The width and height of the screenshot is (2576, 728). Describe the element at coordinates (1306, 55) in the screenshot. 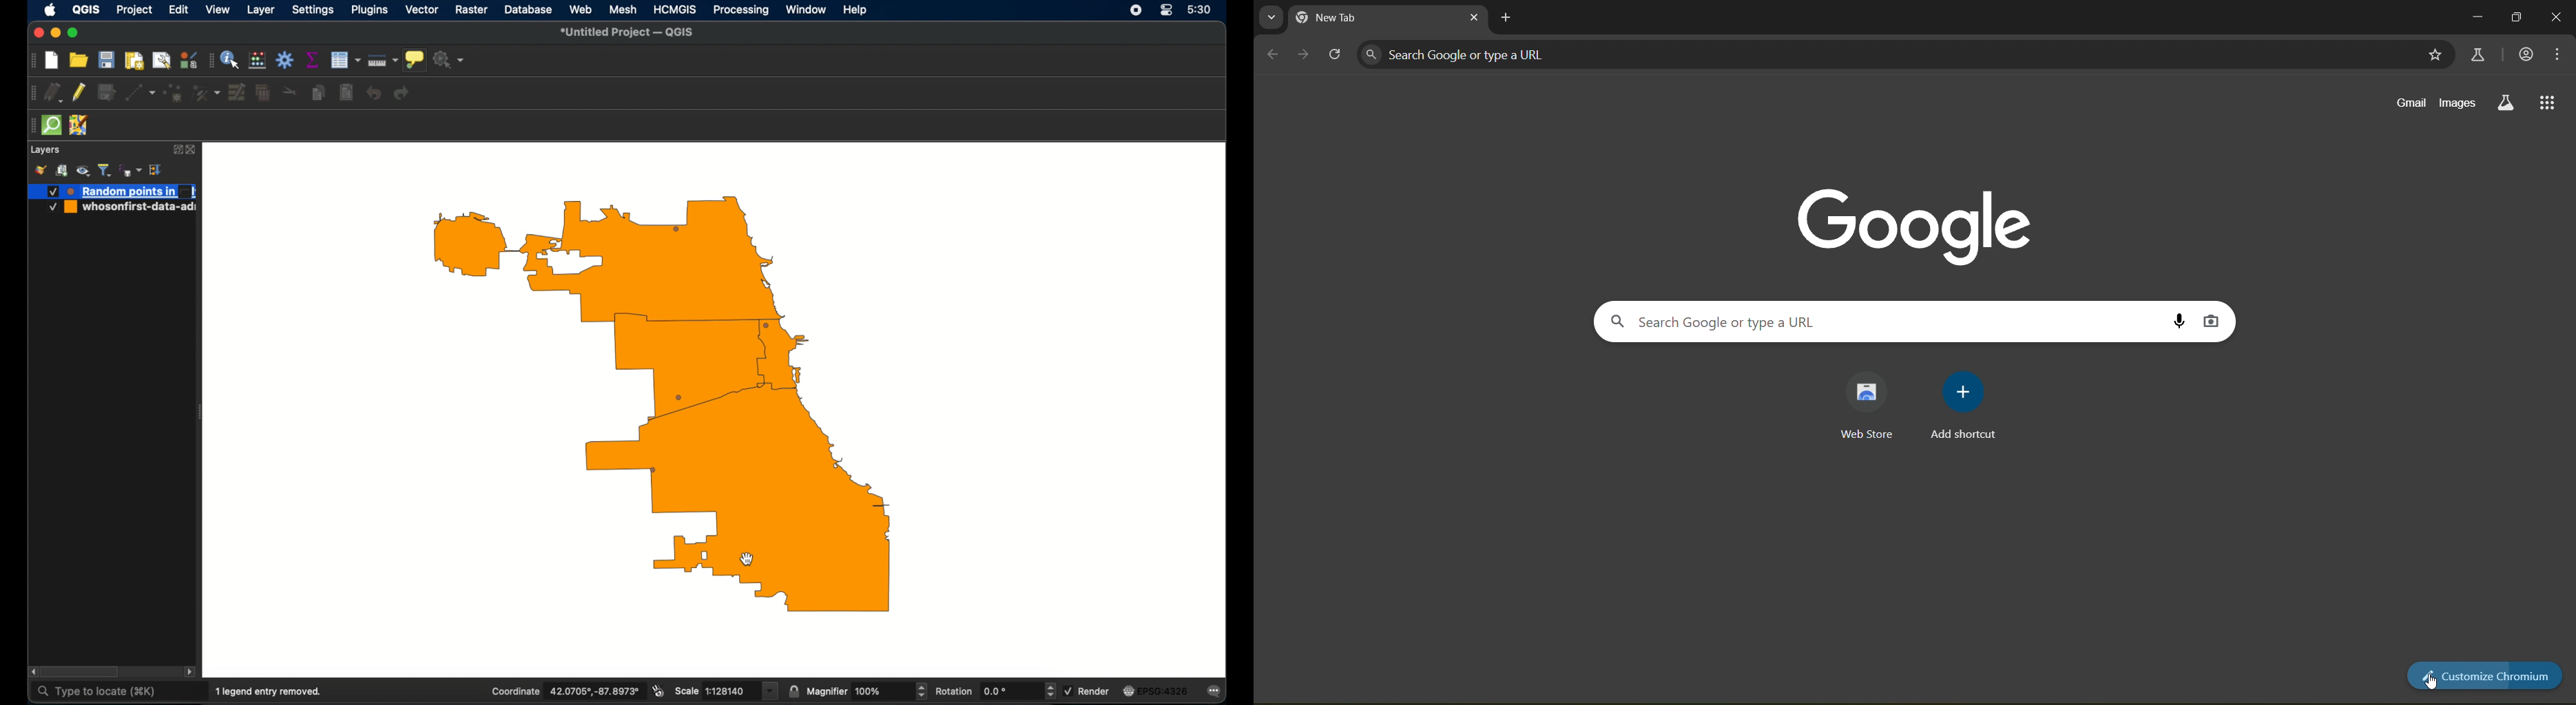

I see `go forward one page` at that location.